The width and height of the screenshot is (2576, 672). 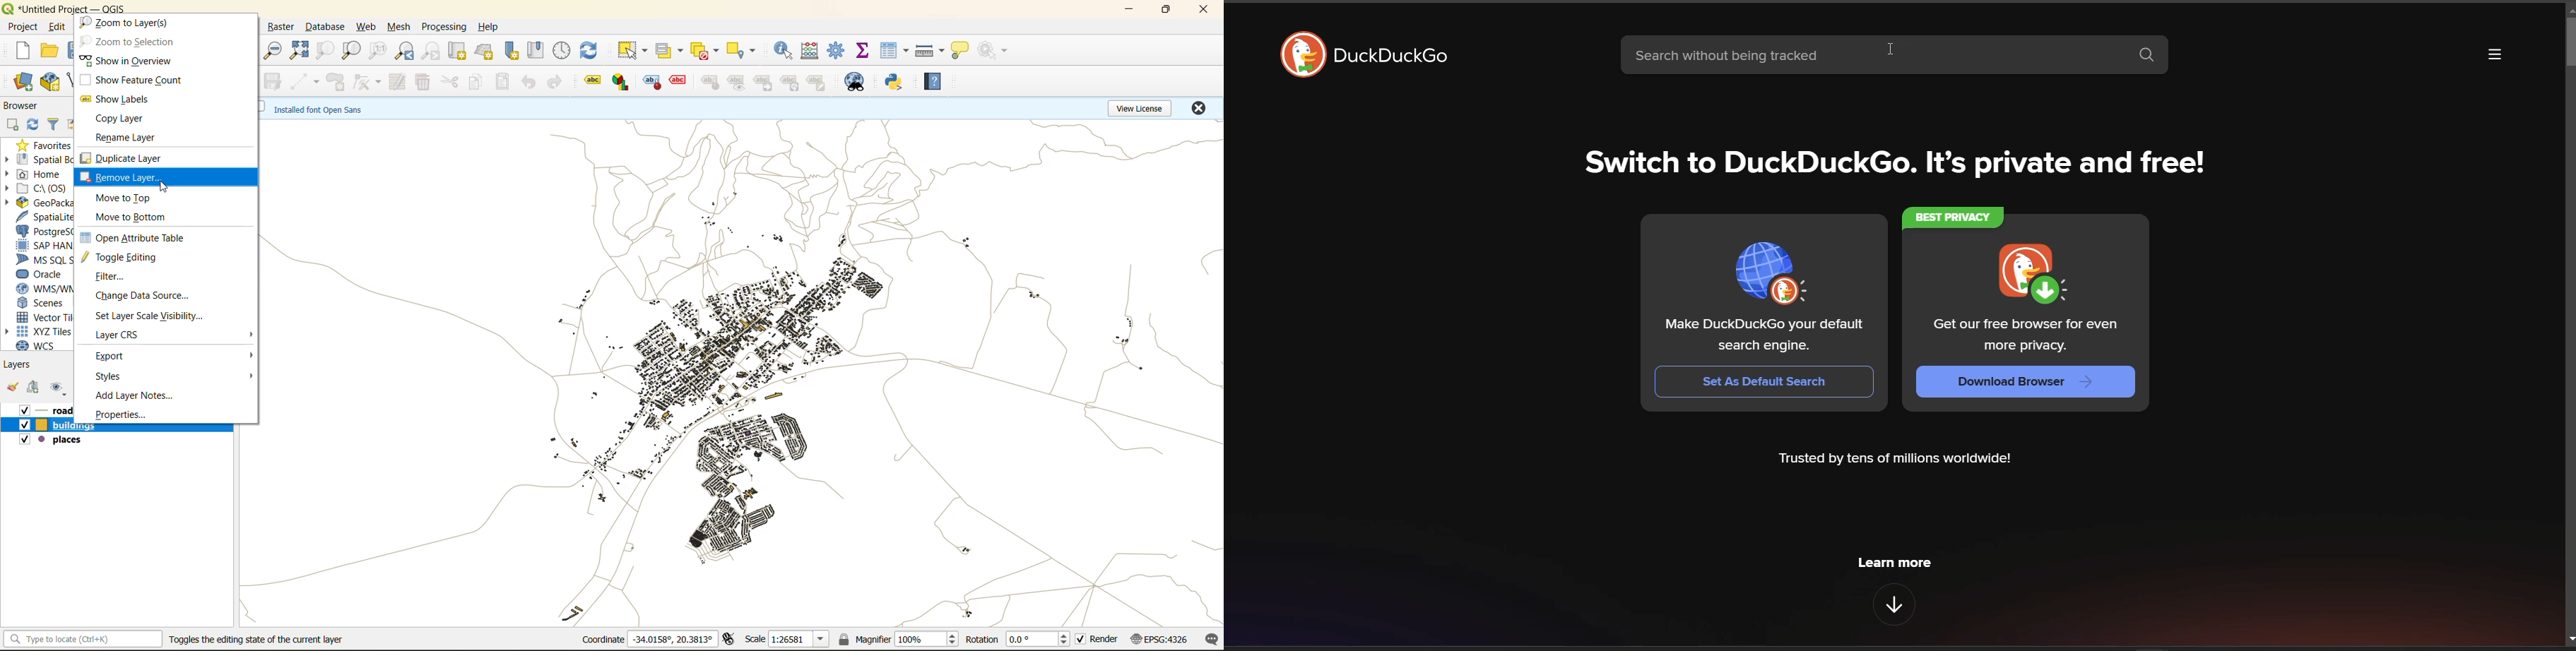 I want to click on no action, so click(x=995, y=52).